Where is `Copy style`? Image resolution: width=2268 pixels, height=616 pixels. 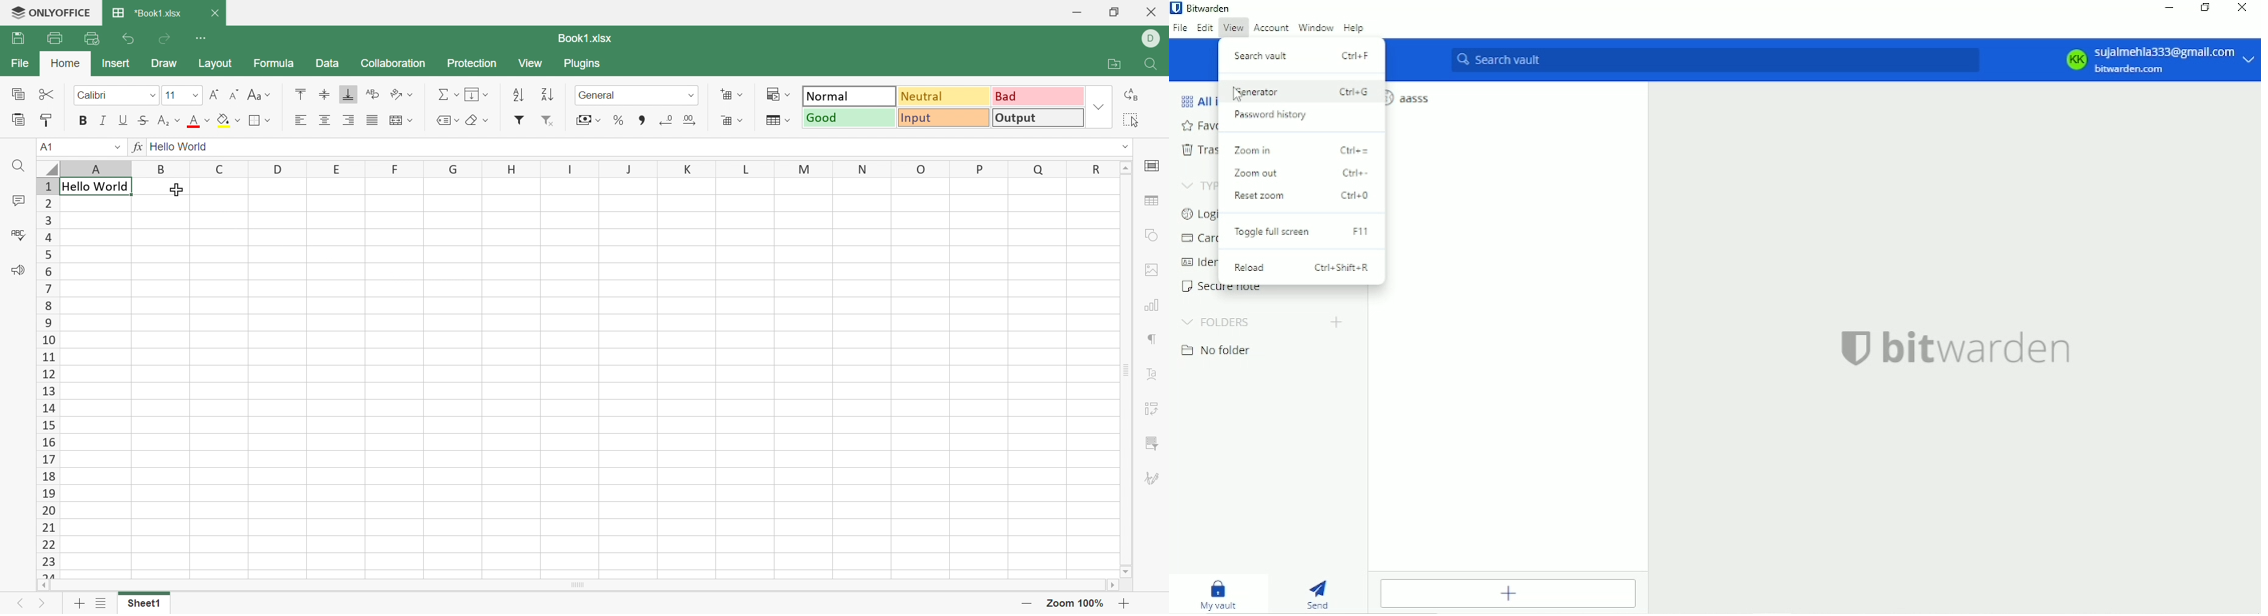
Copy style is located at coordinates (46, 118).